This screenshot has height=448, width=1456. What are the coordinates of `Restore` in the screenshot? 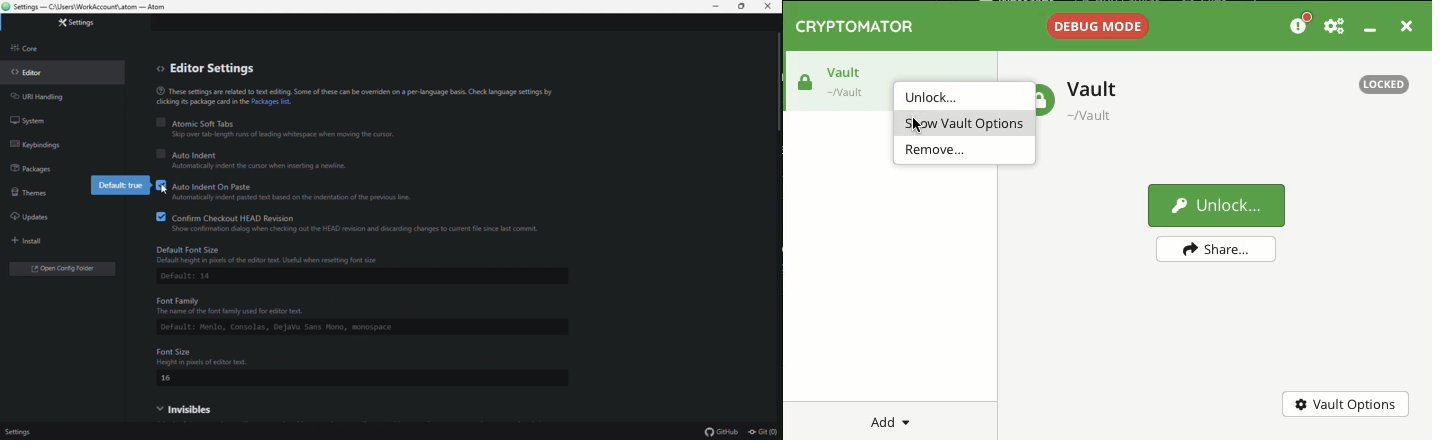 It's located at (743, 8).